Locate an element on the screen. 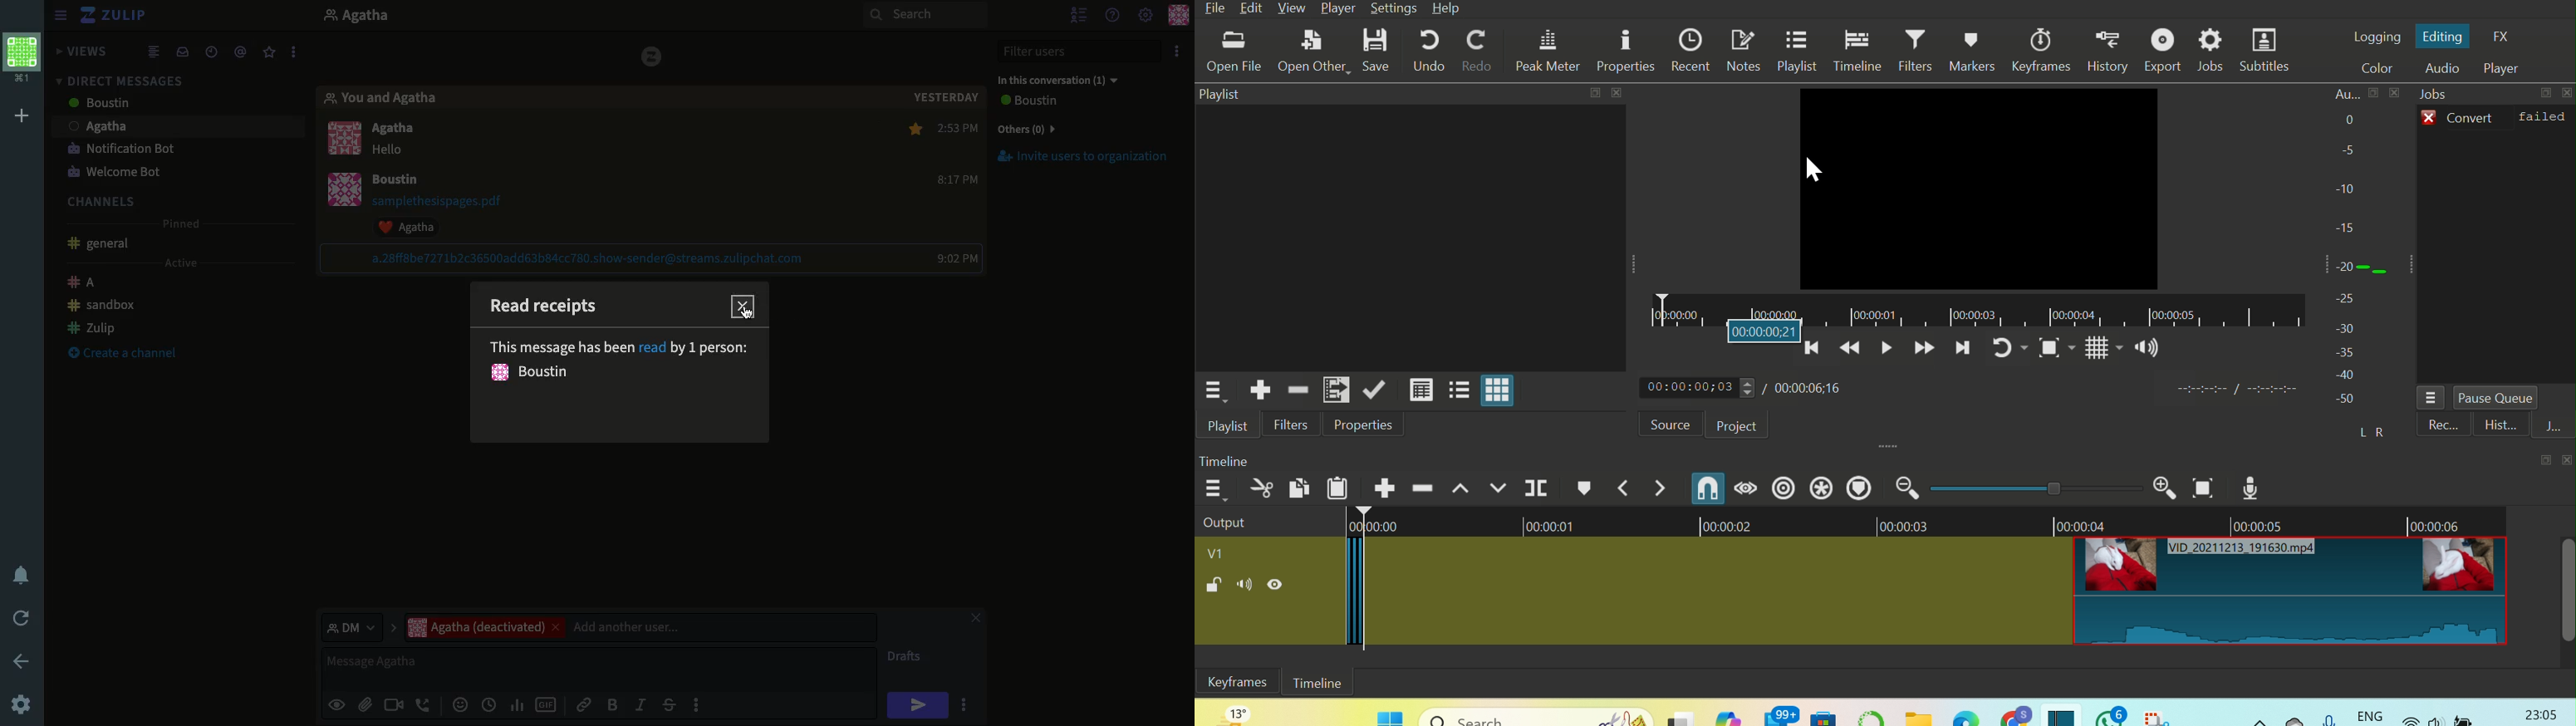 This screenshot has width=2576, height=728. Timeline is located at coordinates (1320, 684).